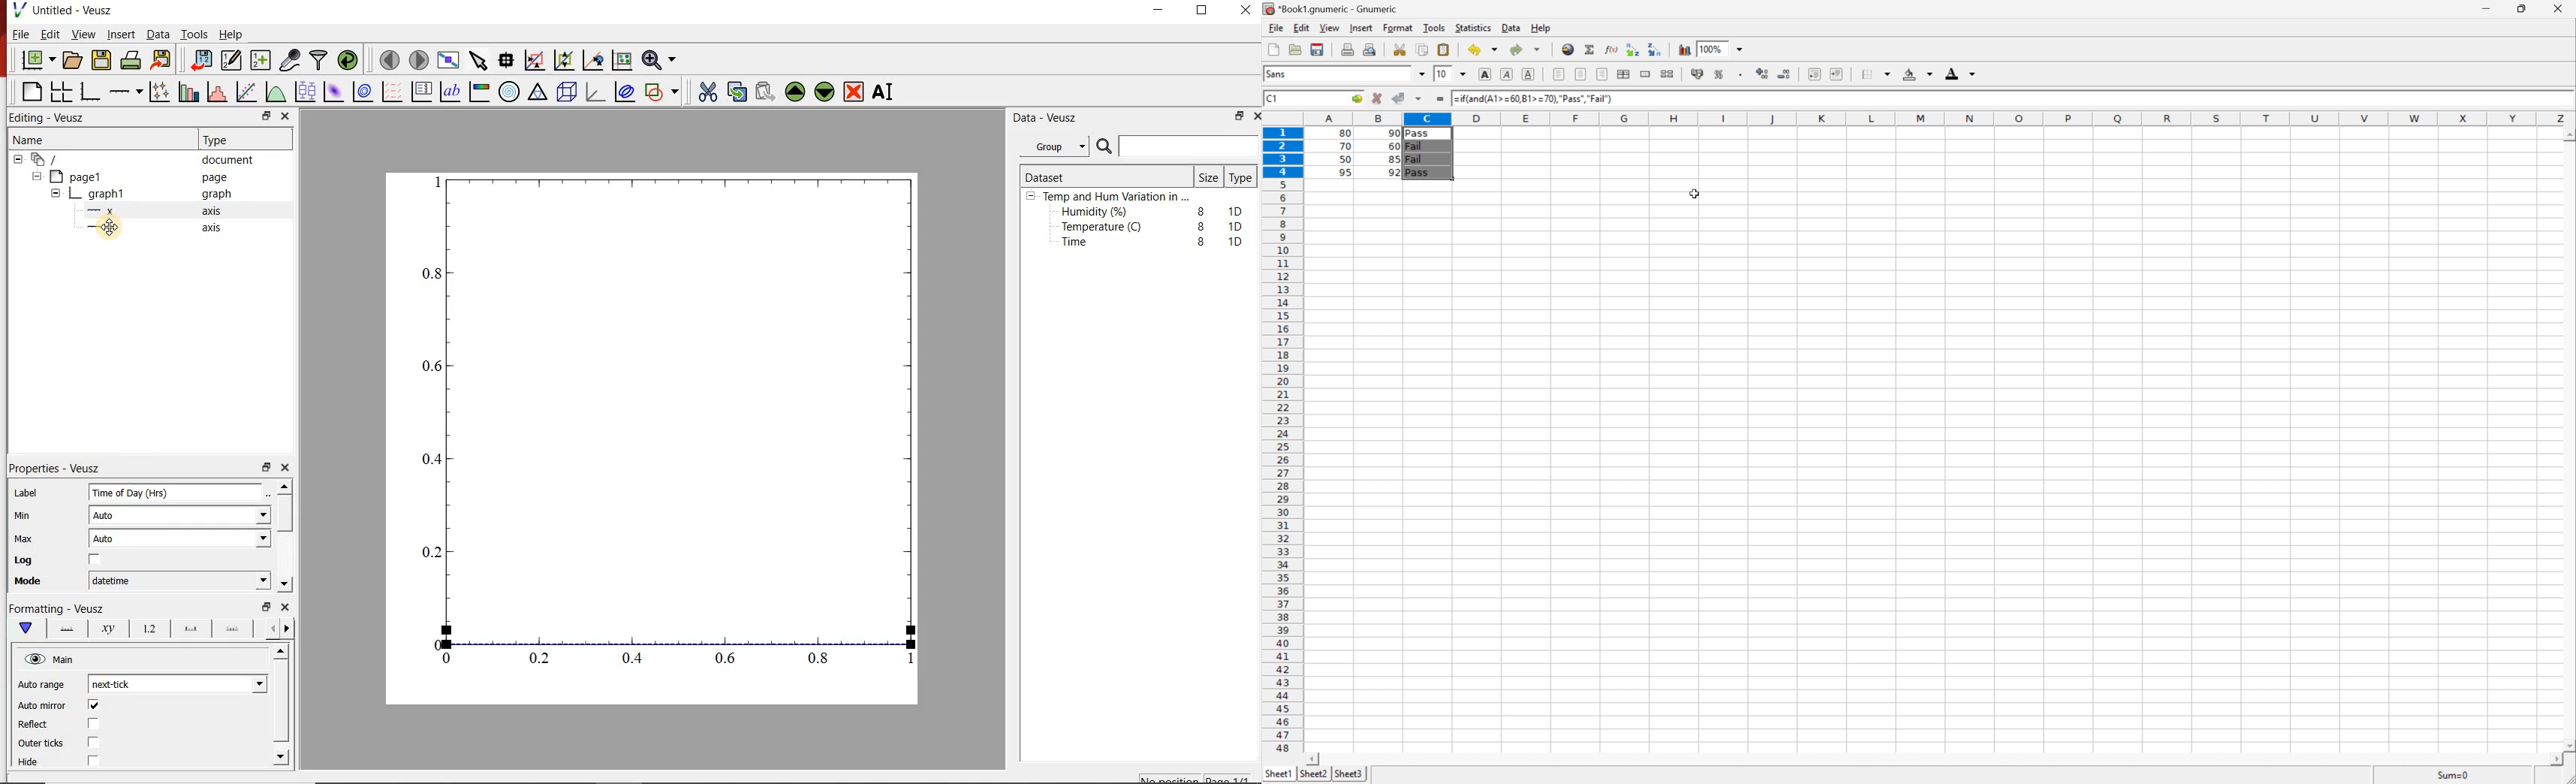 The image size is (2576, 784). I want to click on axis line, so click(68, 629).